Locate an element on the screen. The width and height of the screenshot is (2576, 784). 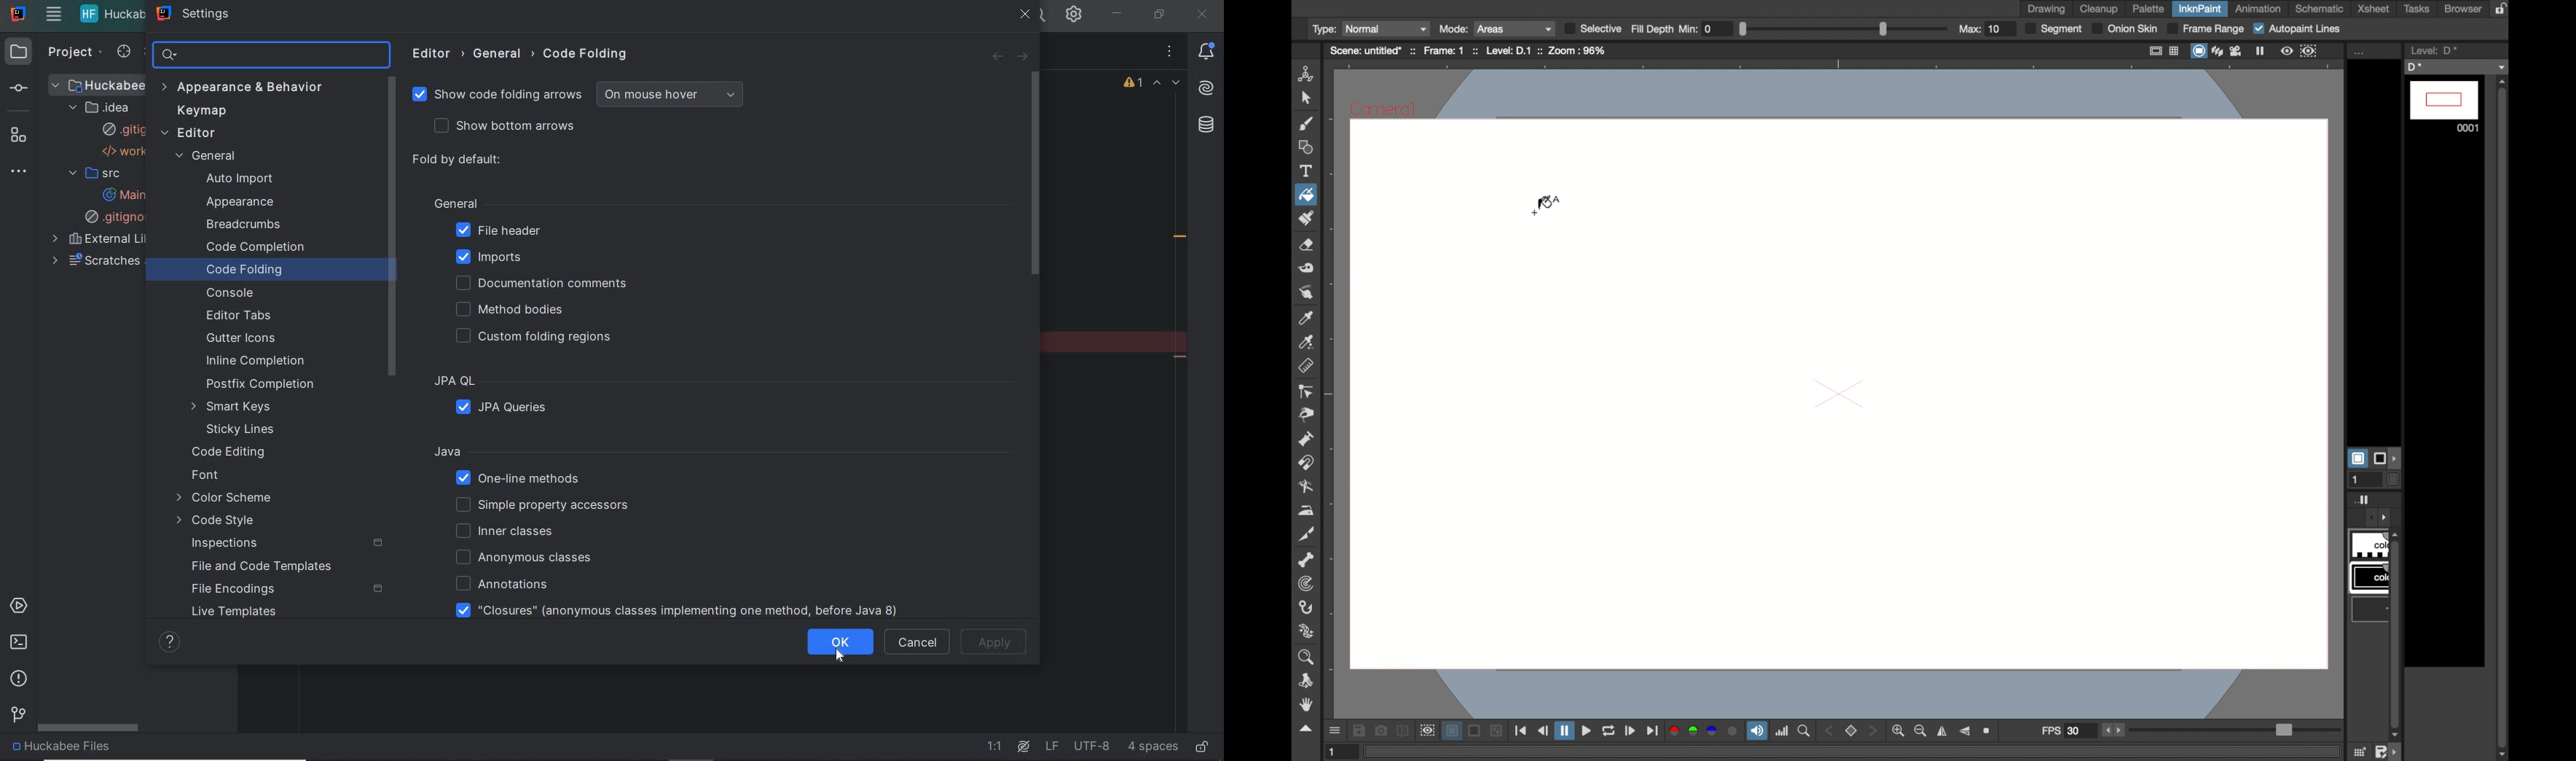
CANCEL is located at coordinates (919, 647).